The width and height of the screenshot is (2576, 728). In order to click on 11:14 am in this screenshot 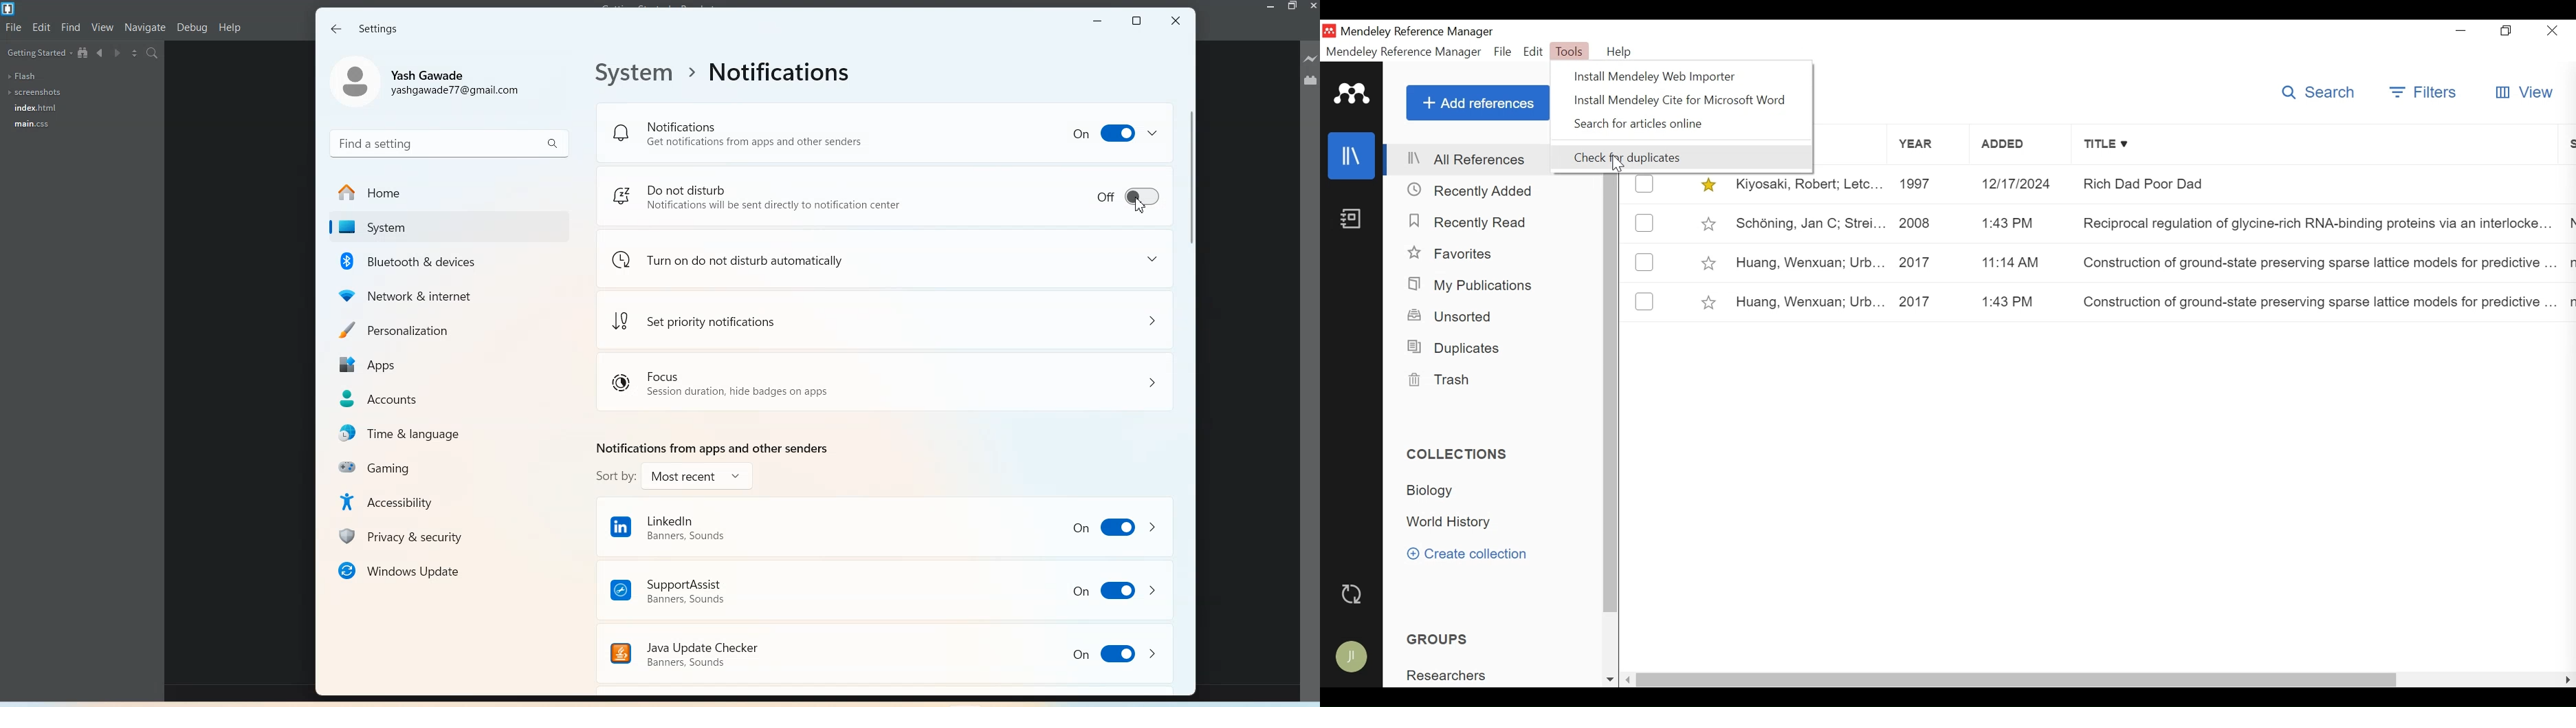, I will do `click(2020, 265)`.